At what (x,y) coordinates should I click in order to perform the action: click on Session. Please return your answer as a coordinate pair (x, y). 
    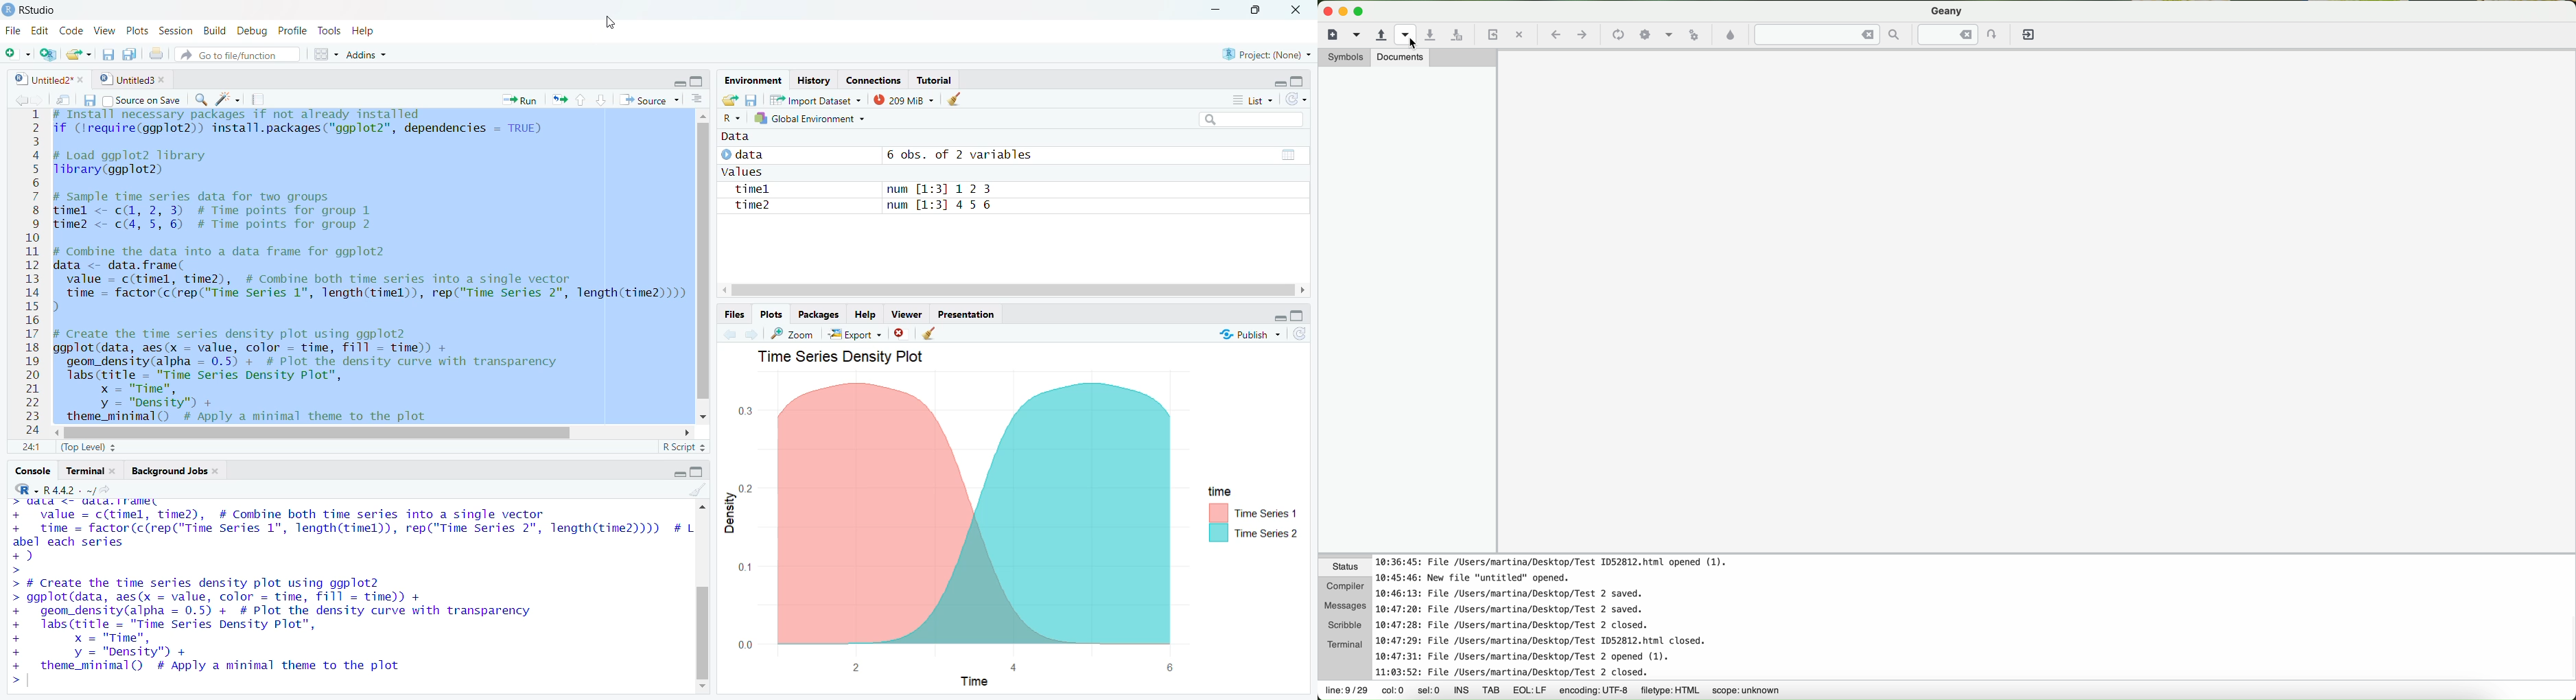
    Looking at the image, I should click on (176, 31).